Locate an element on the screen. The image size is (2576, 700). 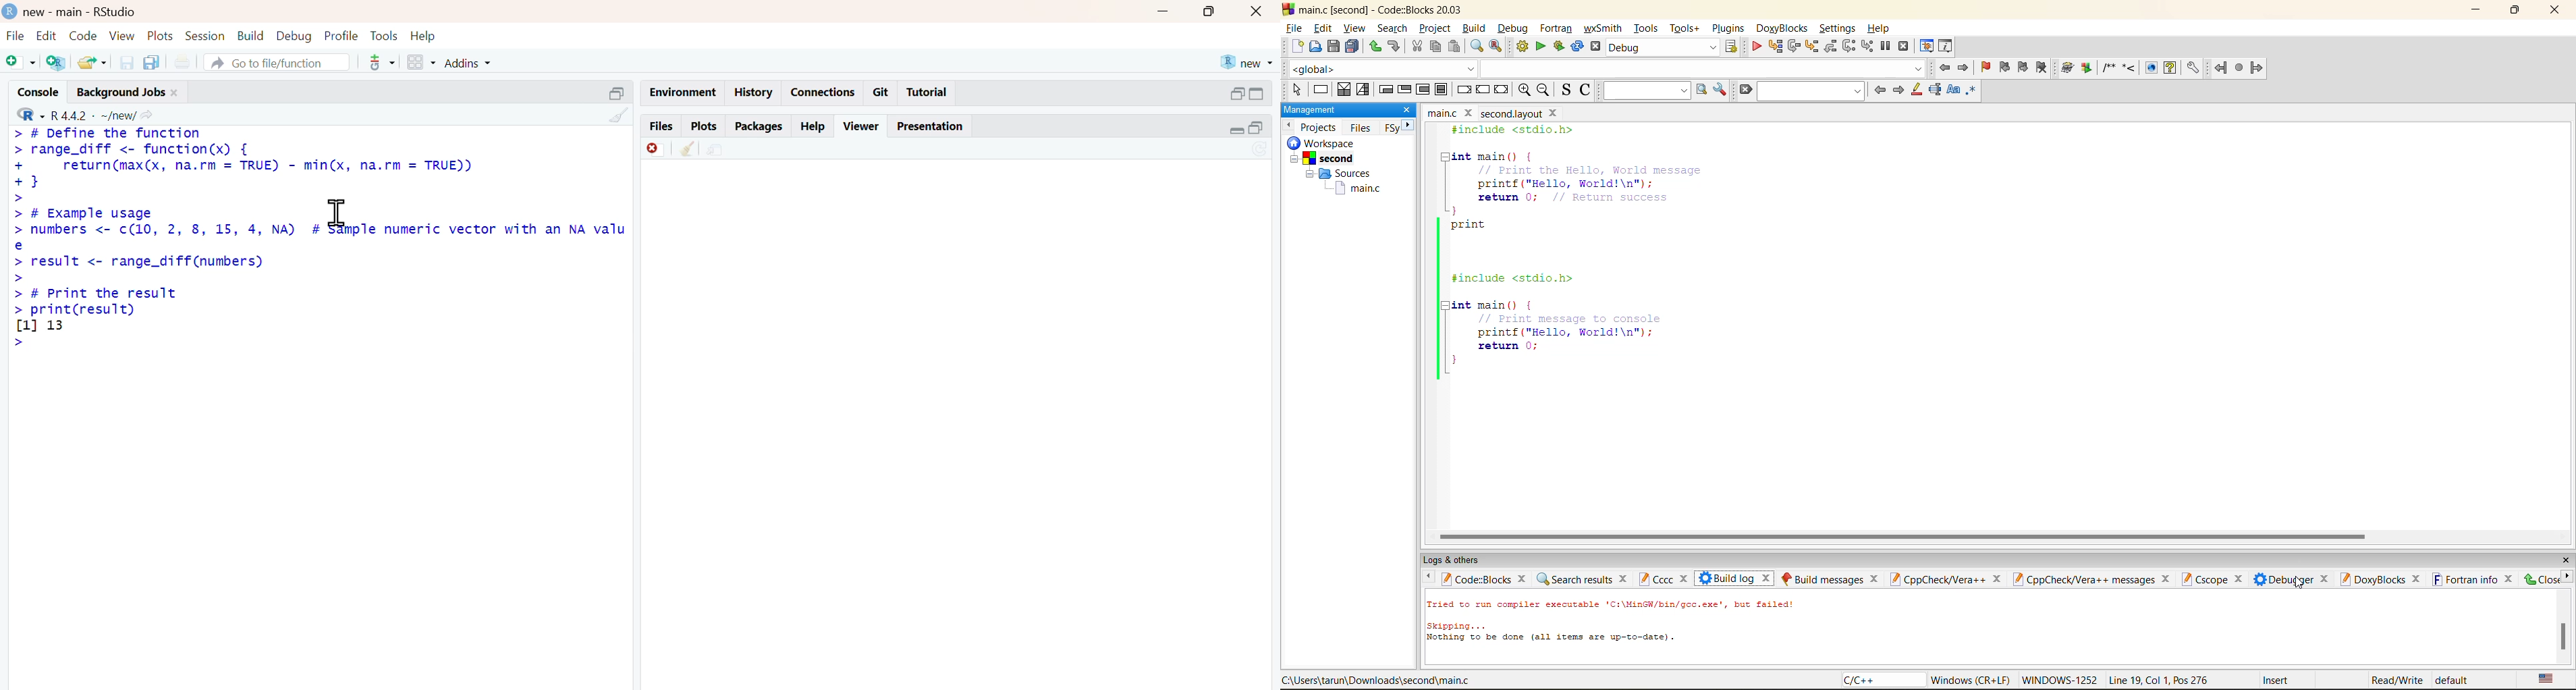
help is located at coordinates (814, 127).